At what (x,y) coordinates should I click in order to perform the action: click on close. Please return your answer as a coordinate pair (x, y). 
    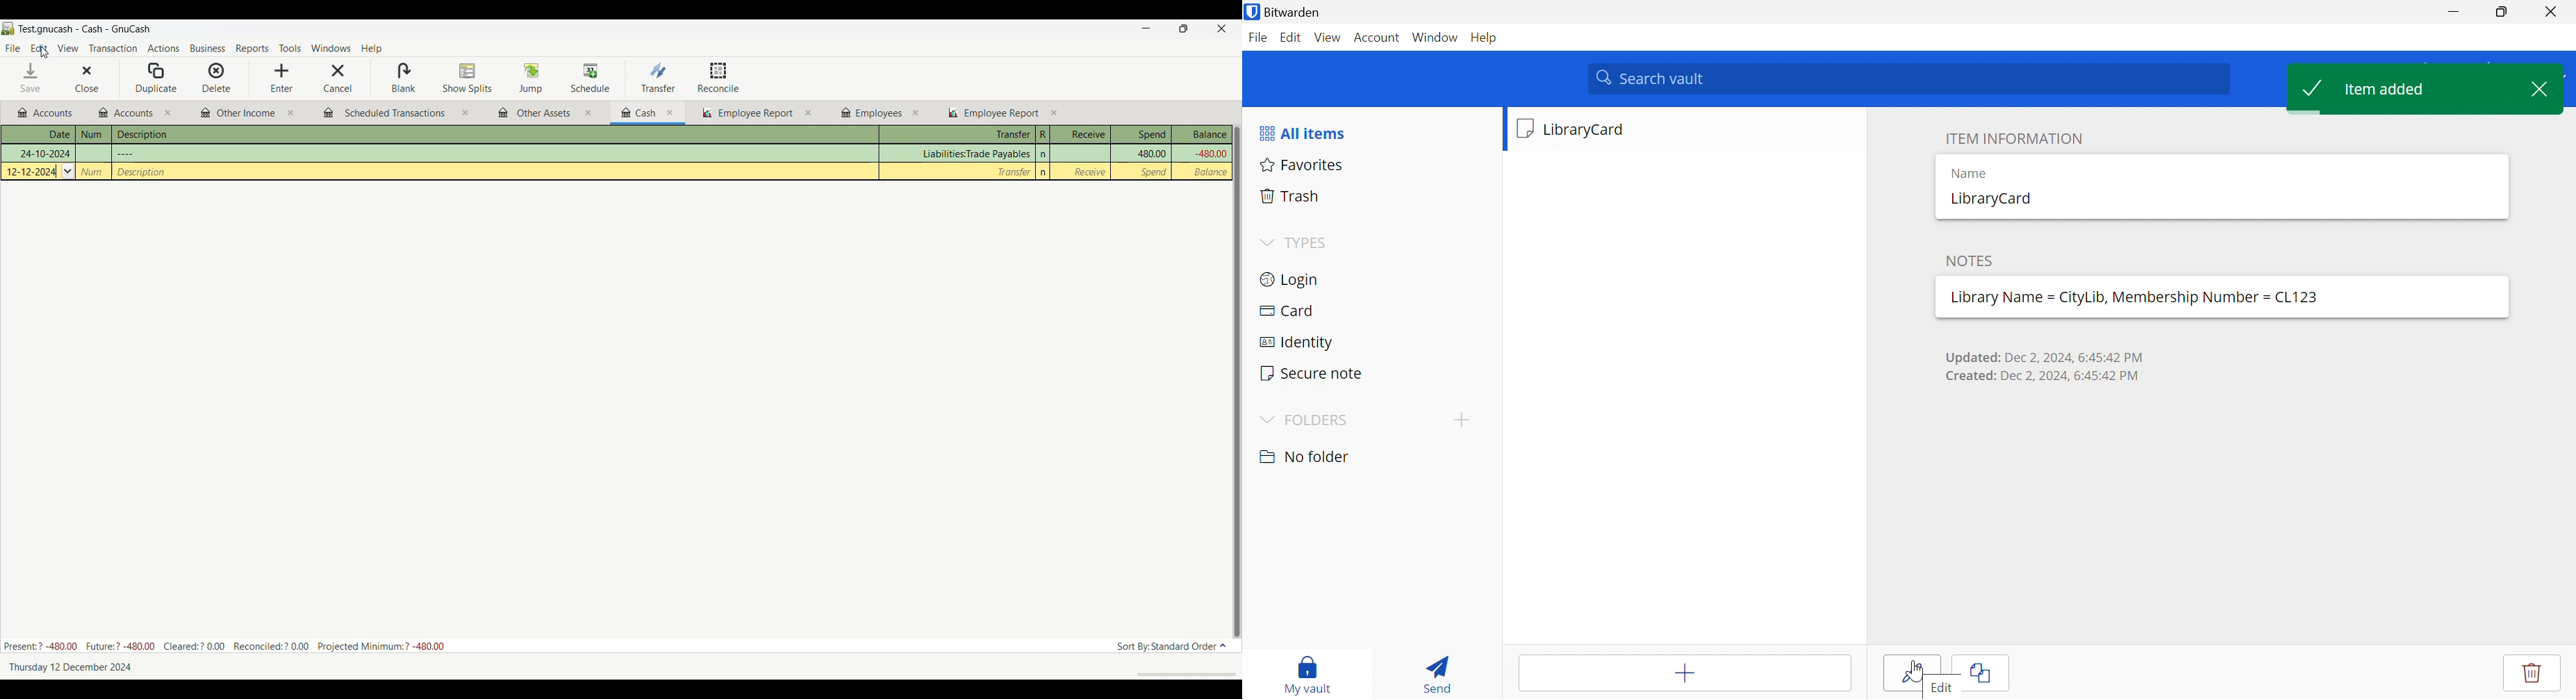
    Looking at the image, I should click on (588, 113).